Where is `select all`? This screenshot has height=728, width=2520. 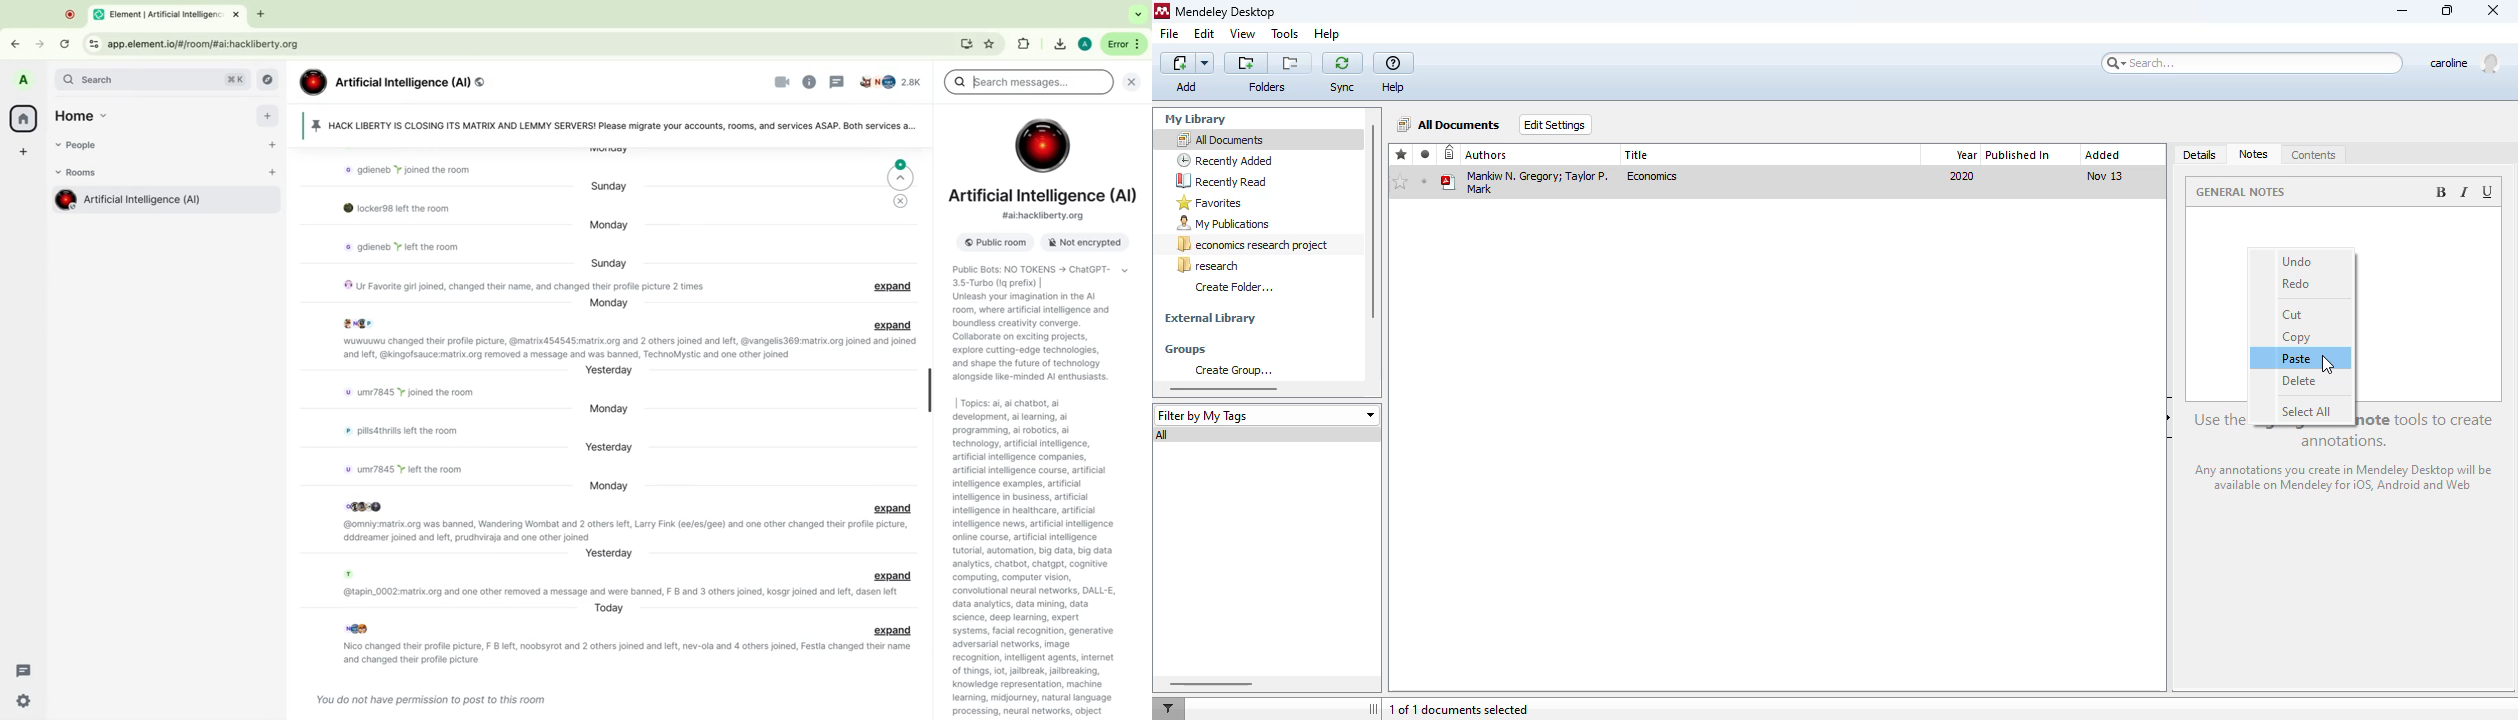
select all is located at coordinates (2307, 411).